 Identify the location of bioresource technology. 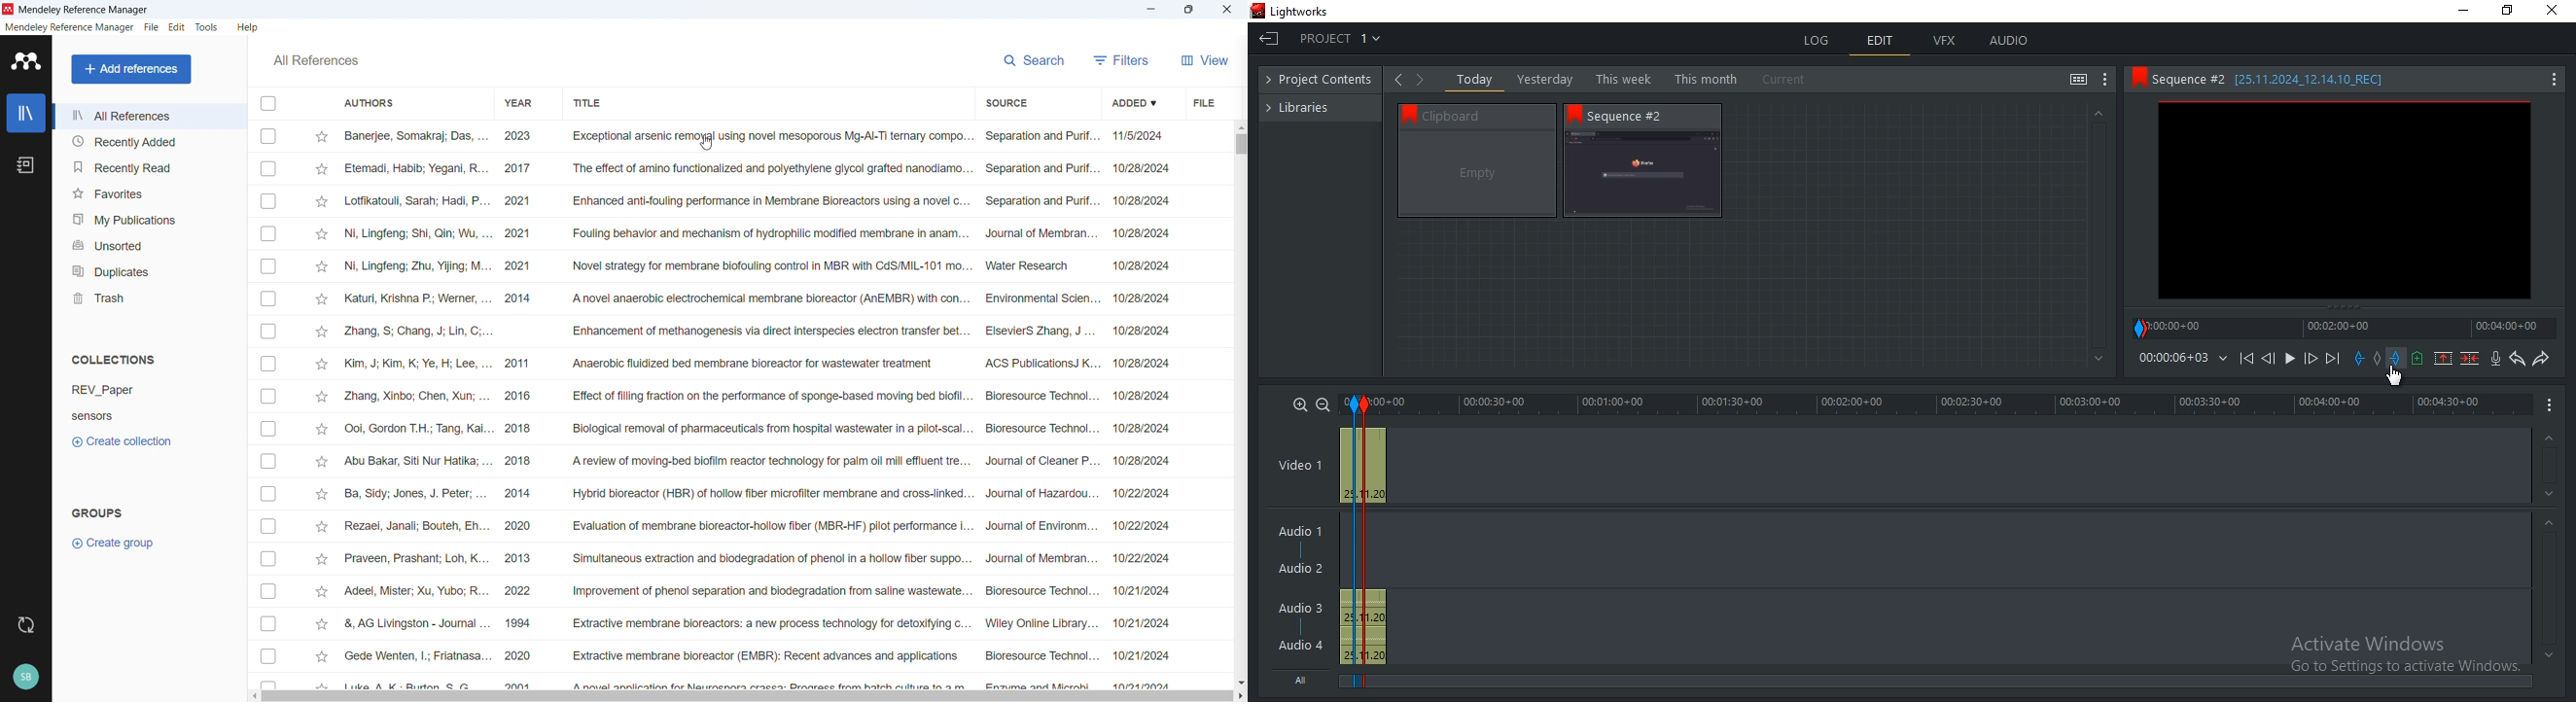
(1039, 592).